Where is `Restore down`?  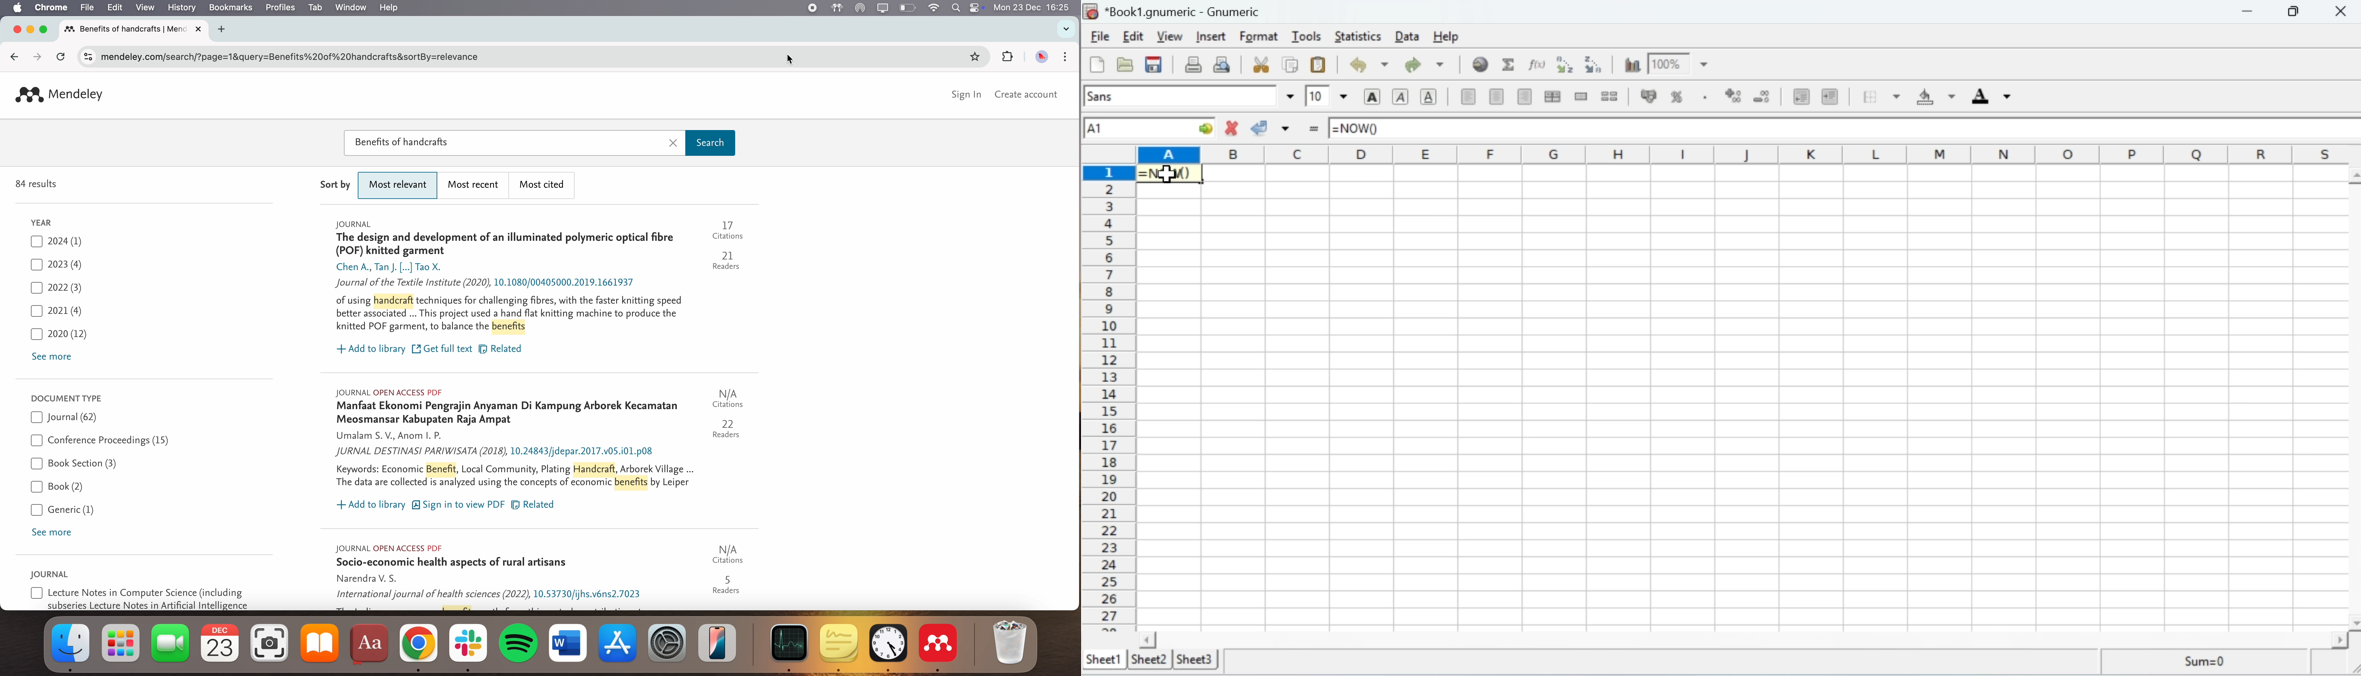 Restore down is located at coordinates (2295, 12).